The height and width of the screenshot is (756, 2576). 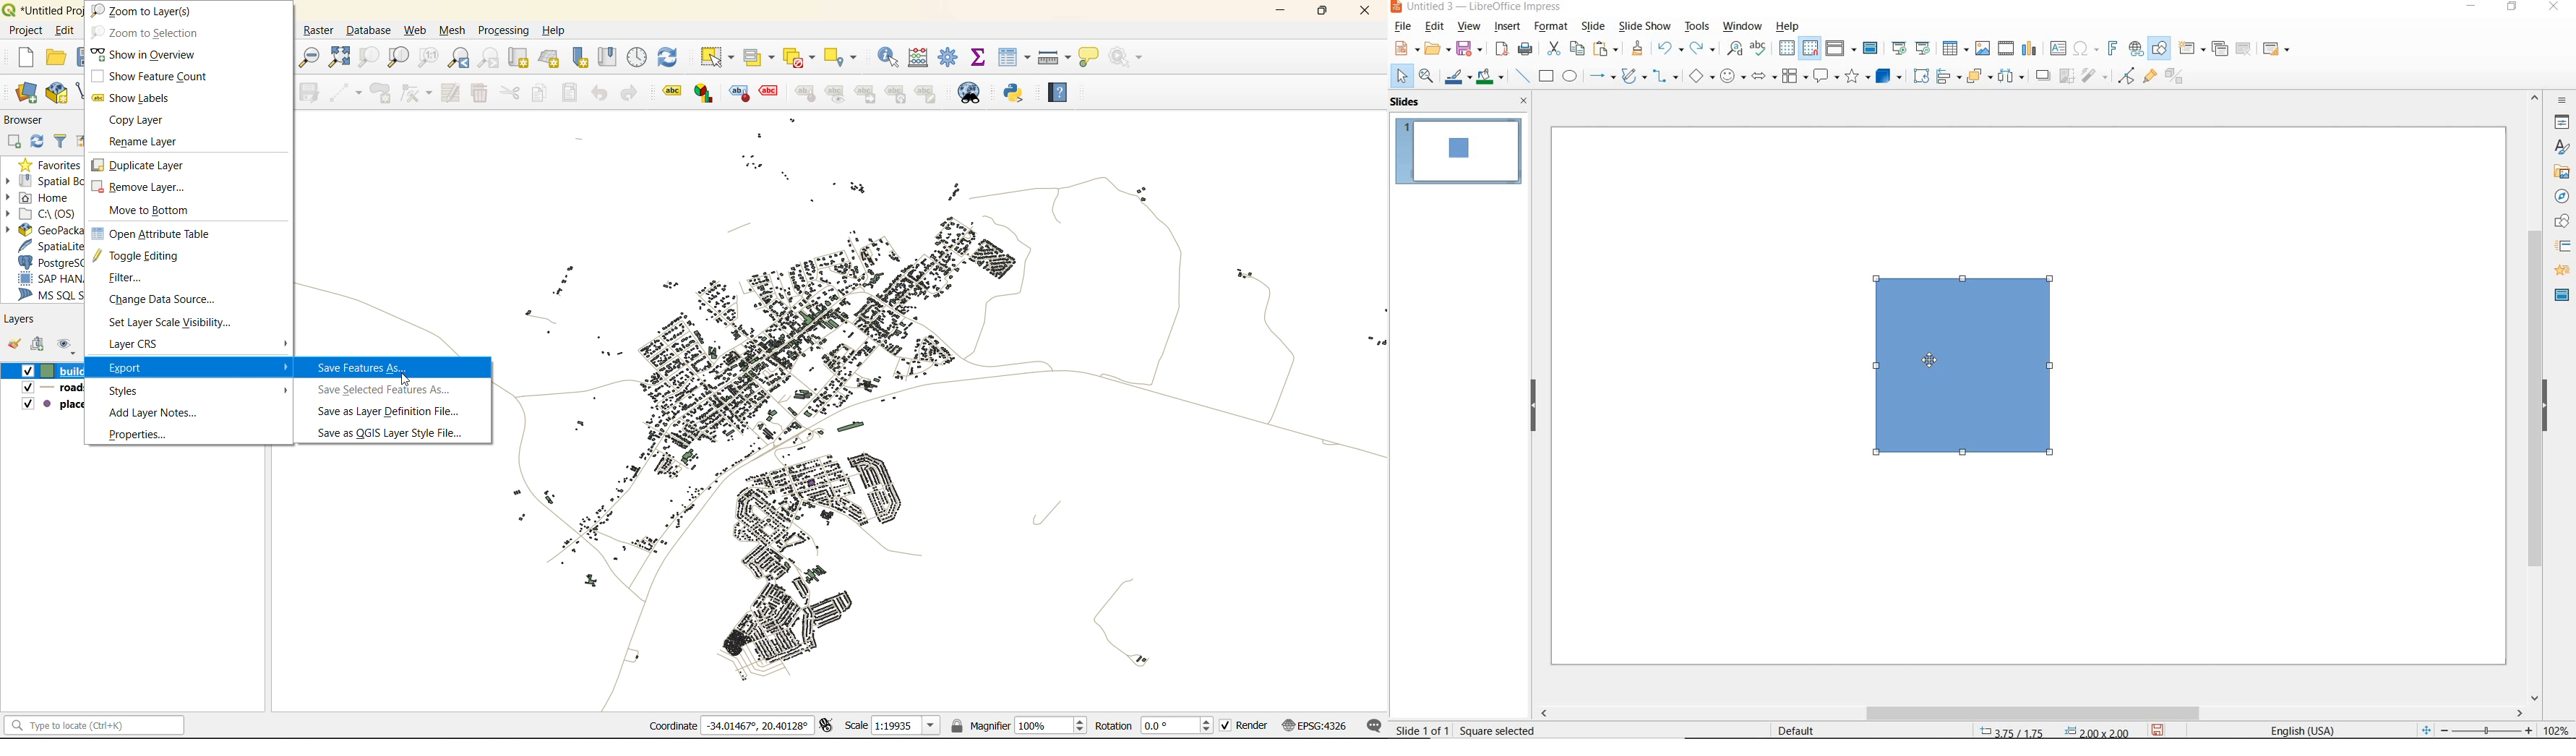 I want to click on spelling, so click(x=1761, y=51).